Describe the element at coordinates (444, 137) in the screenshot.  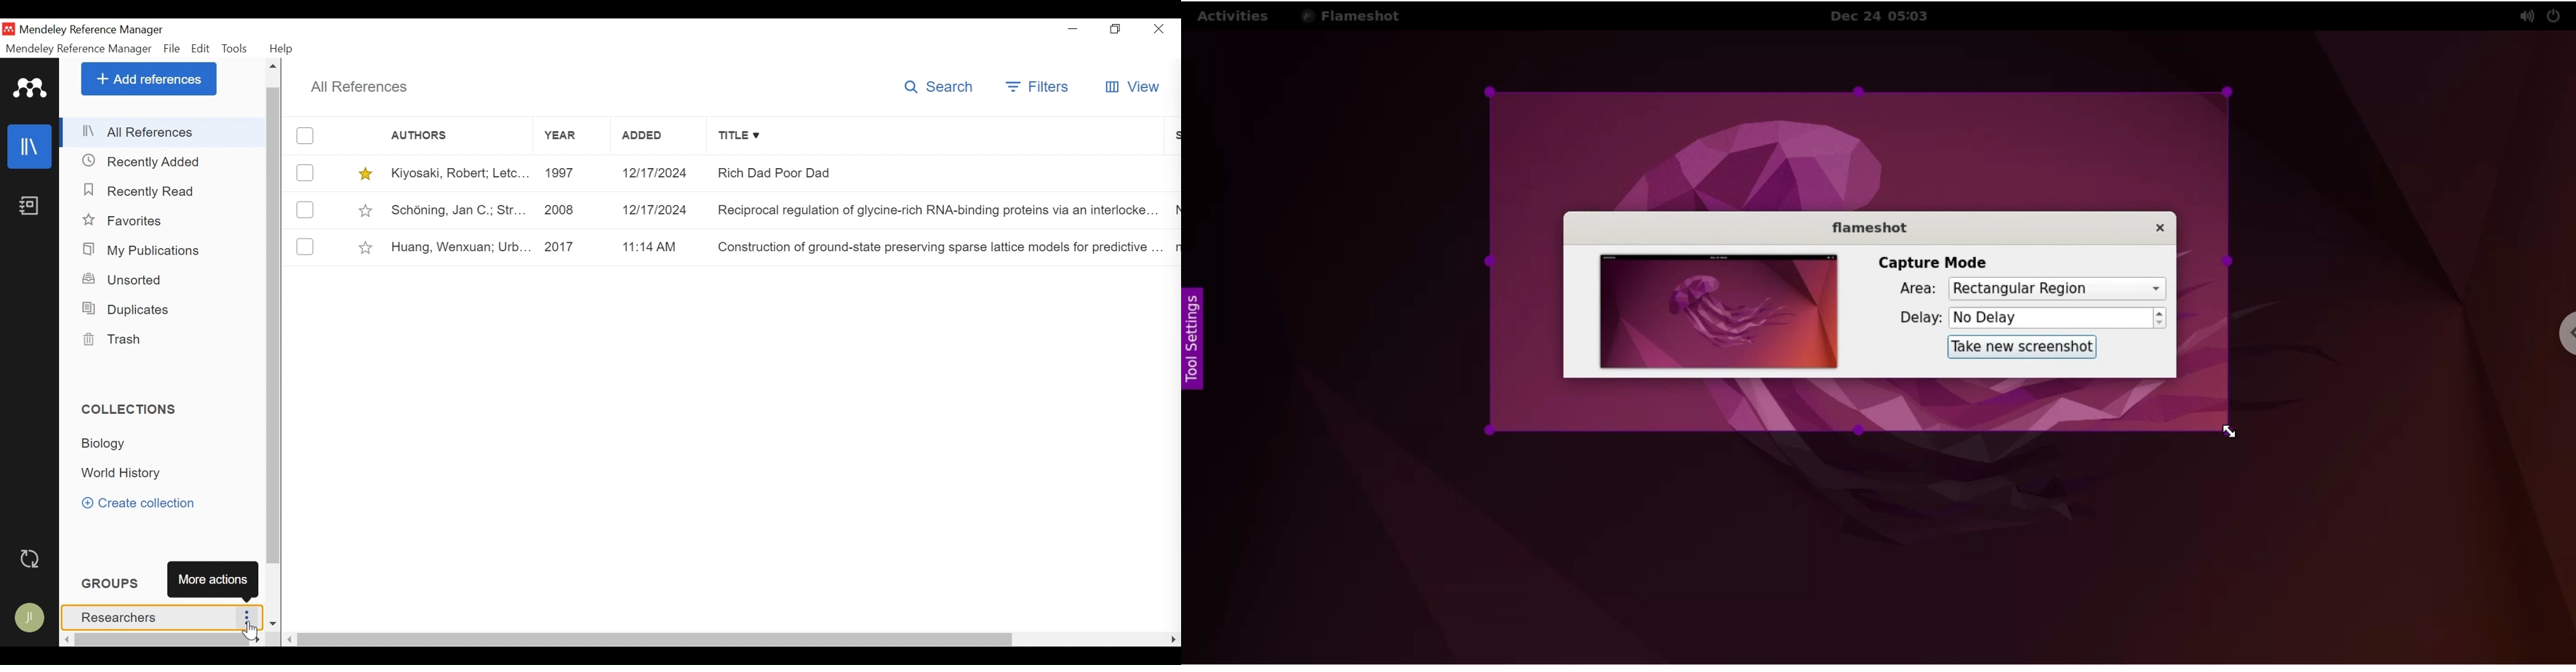
I see `Authors` at that location.